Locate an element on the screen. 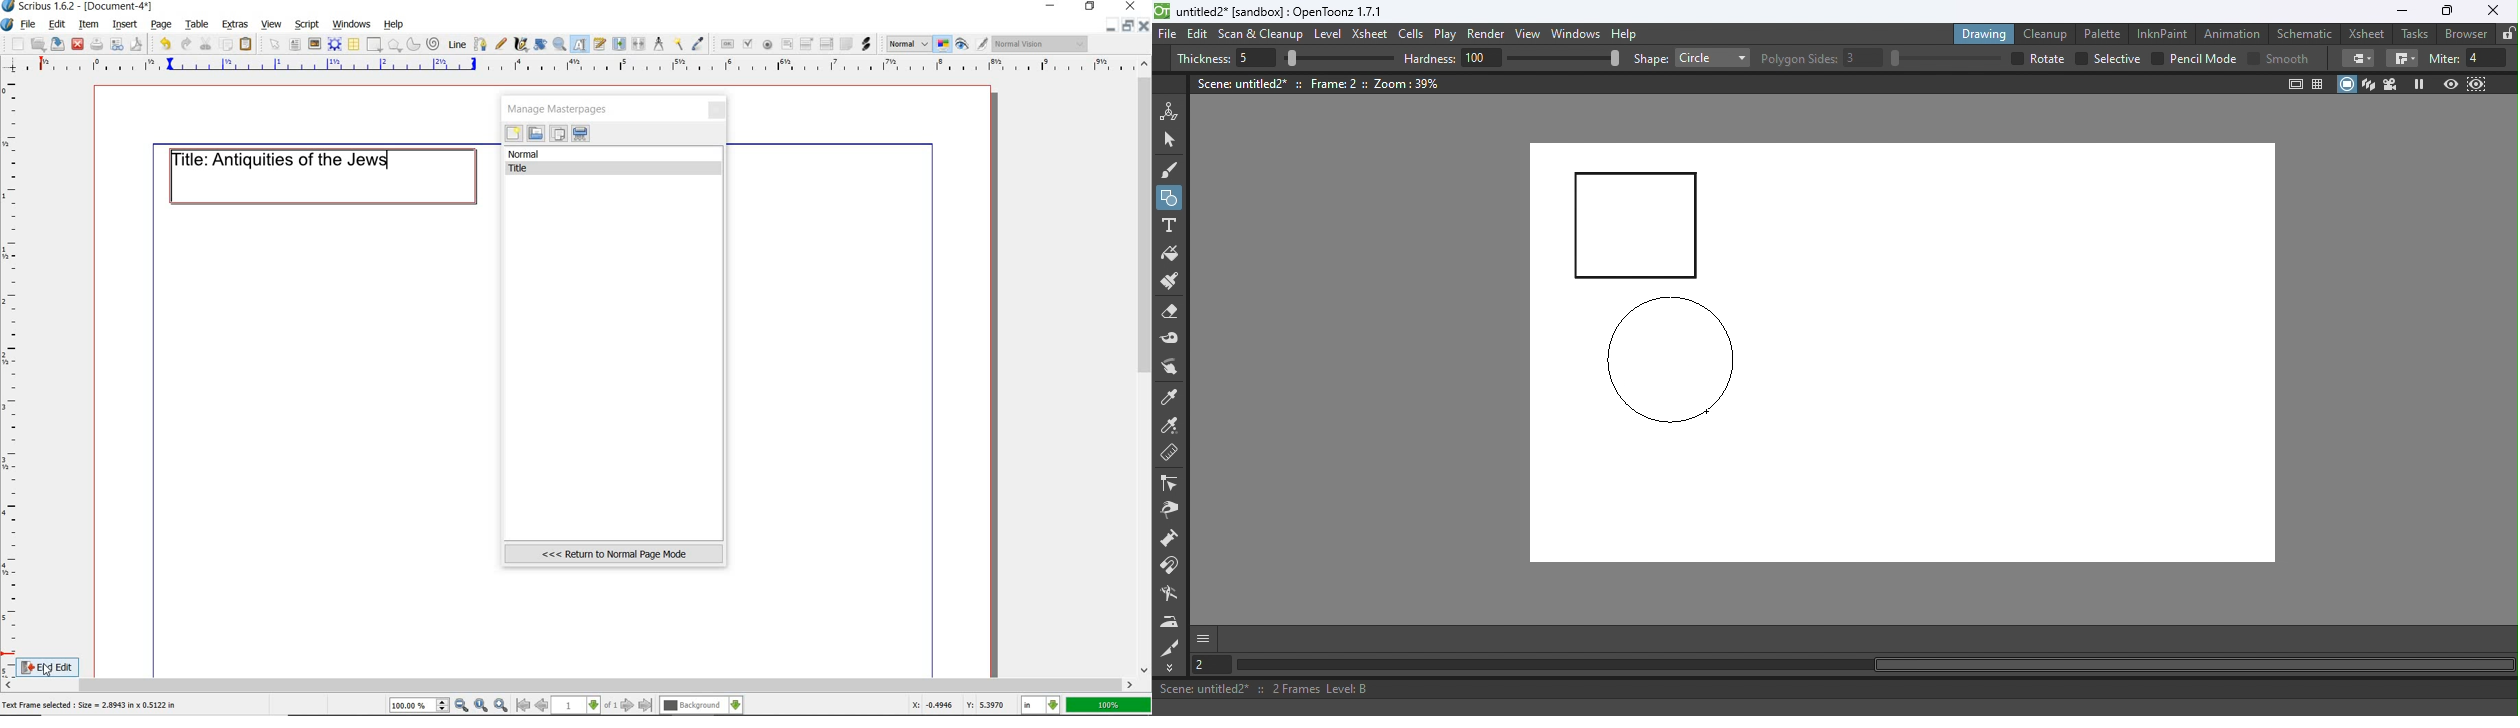 The image size is (2520, 728). 1 is located at coordinates (577, 706).